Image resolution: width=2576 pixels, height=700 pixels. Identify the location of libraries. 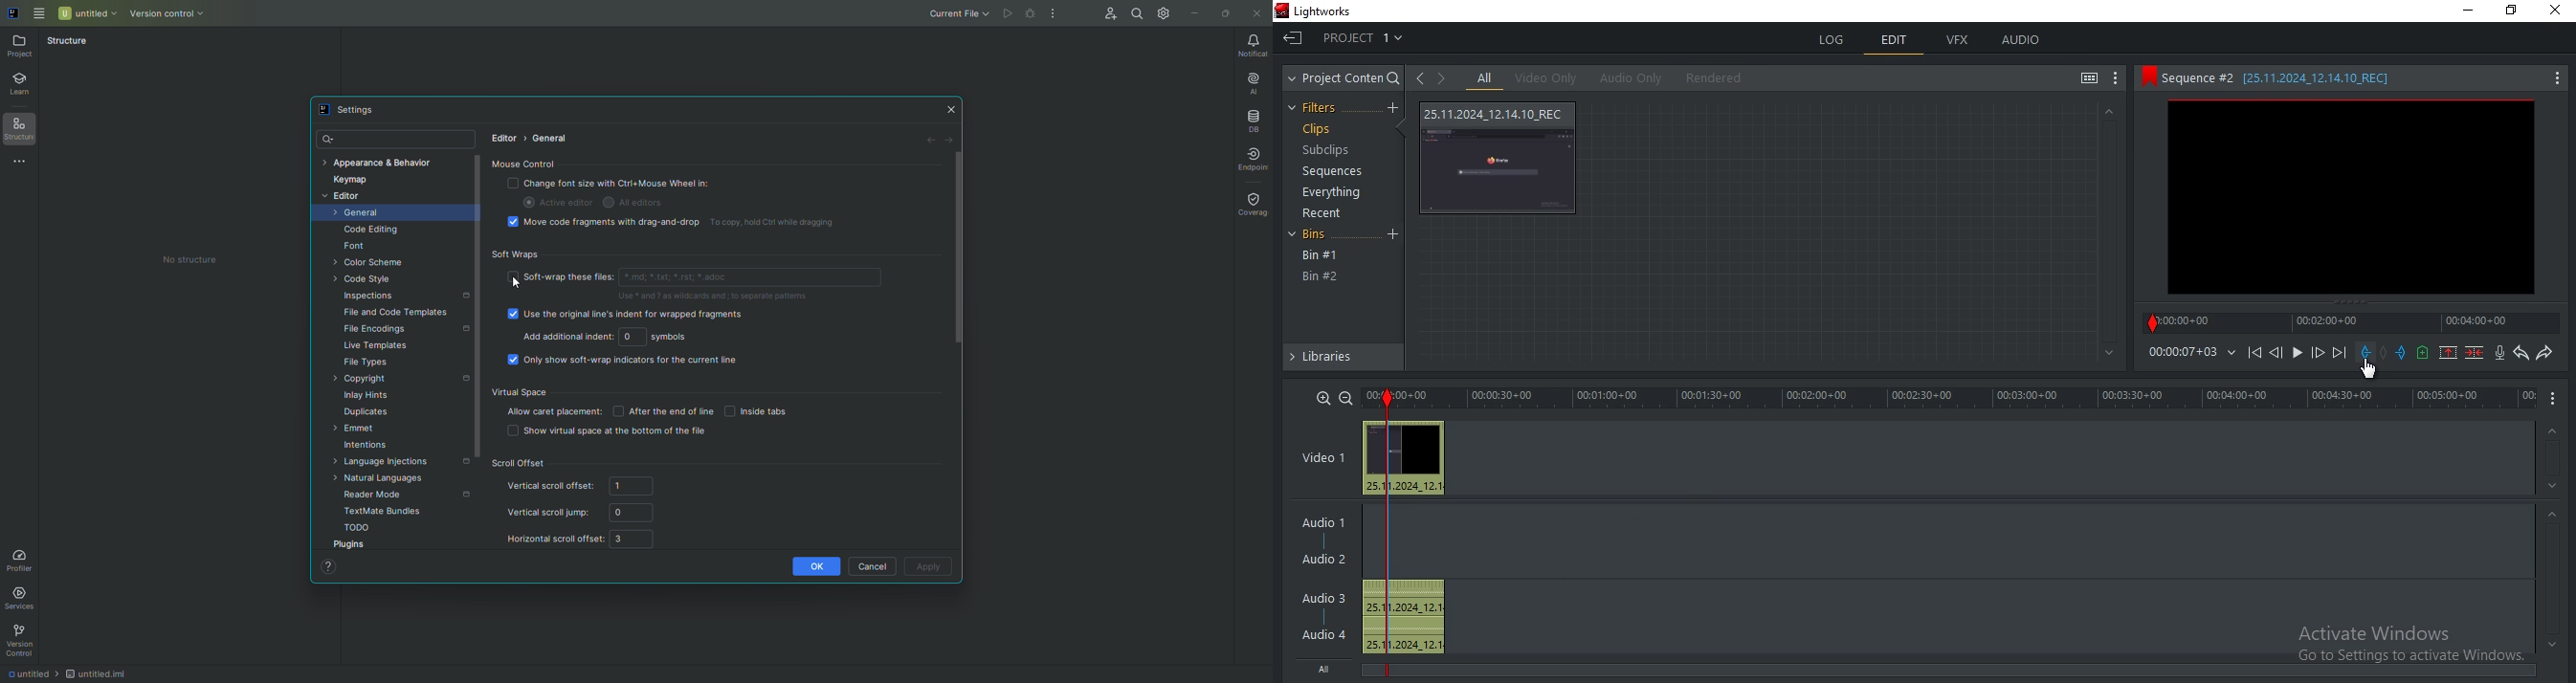
(1342, 361).